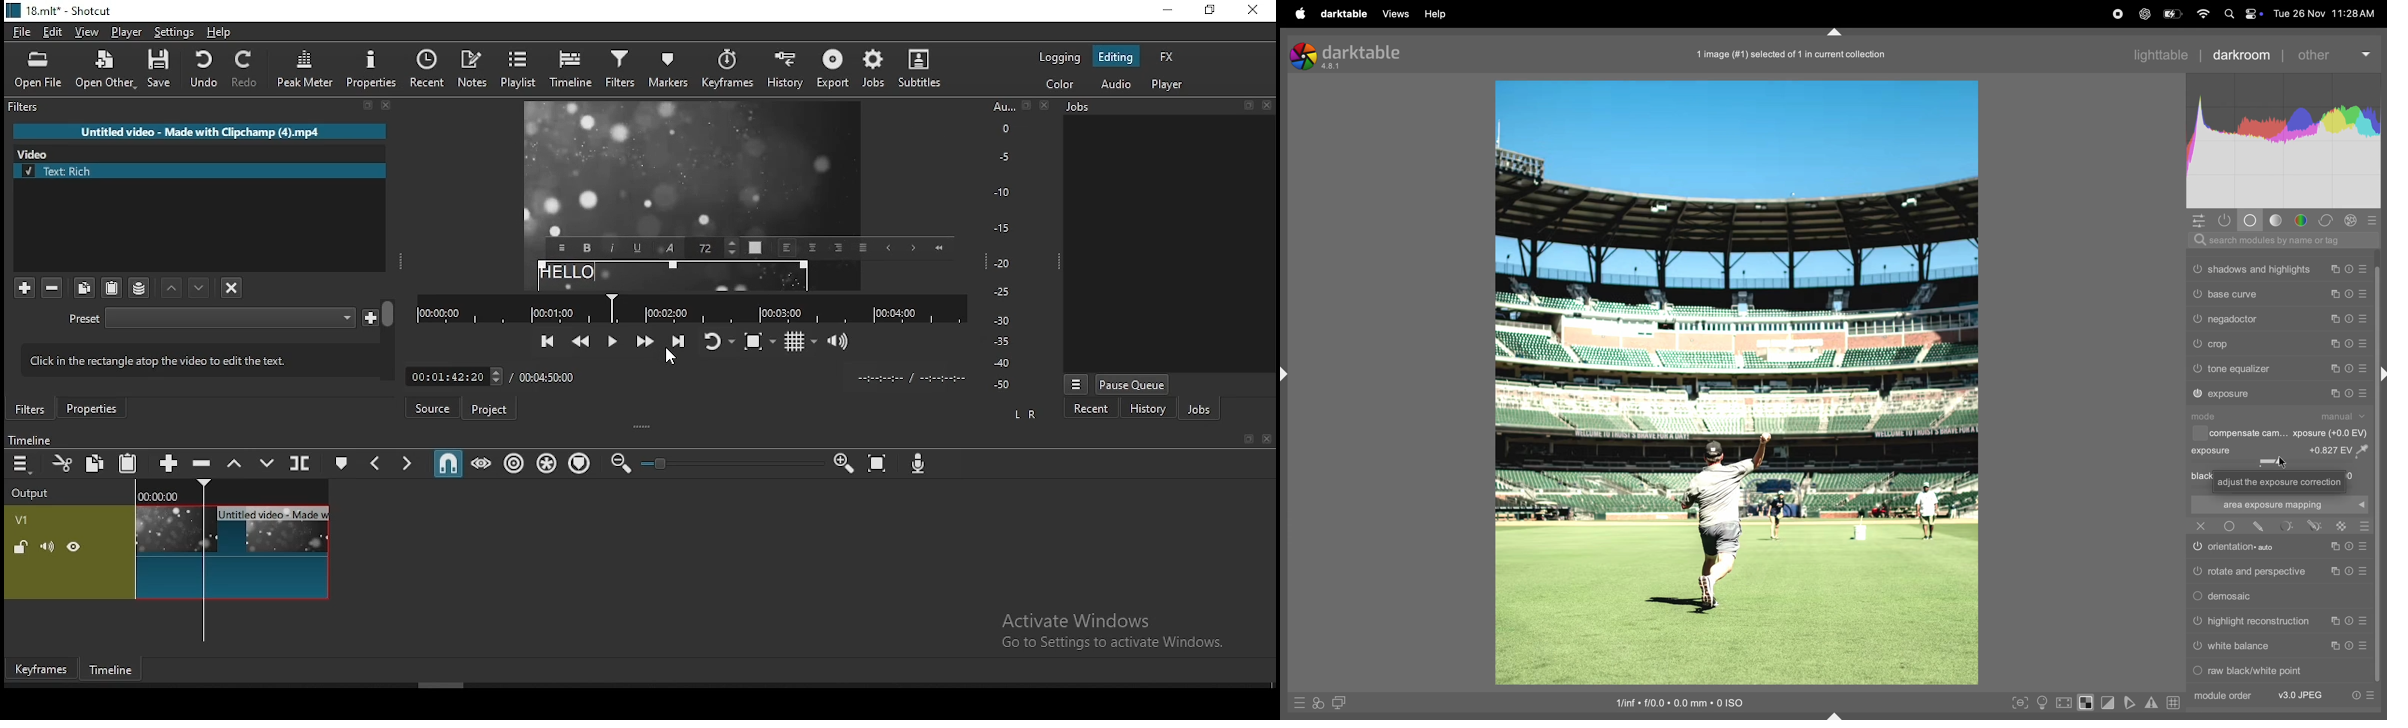  What do you see at coordinates (62, 463) in the screenshot?
I see `cut` at bounding box center [62, 463].